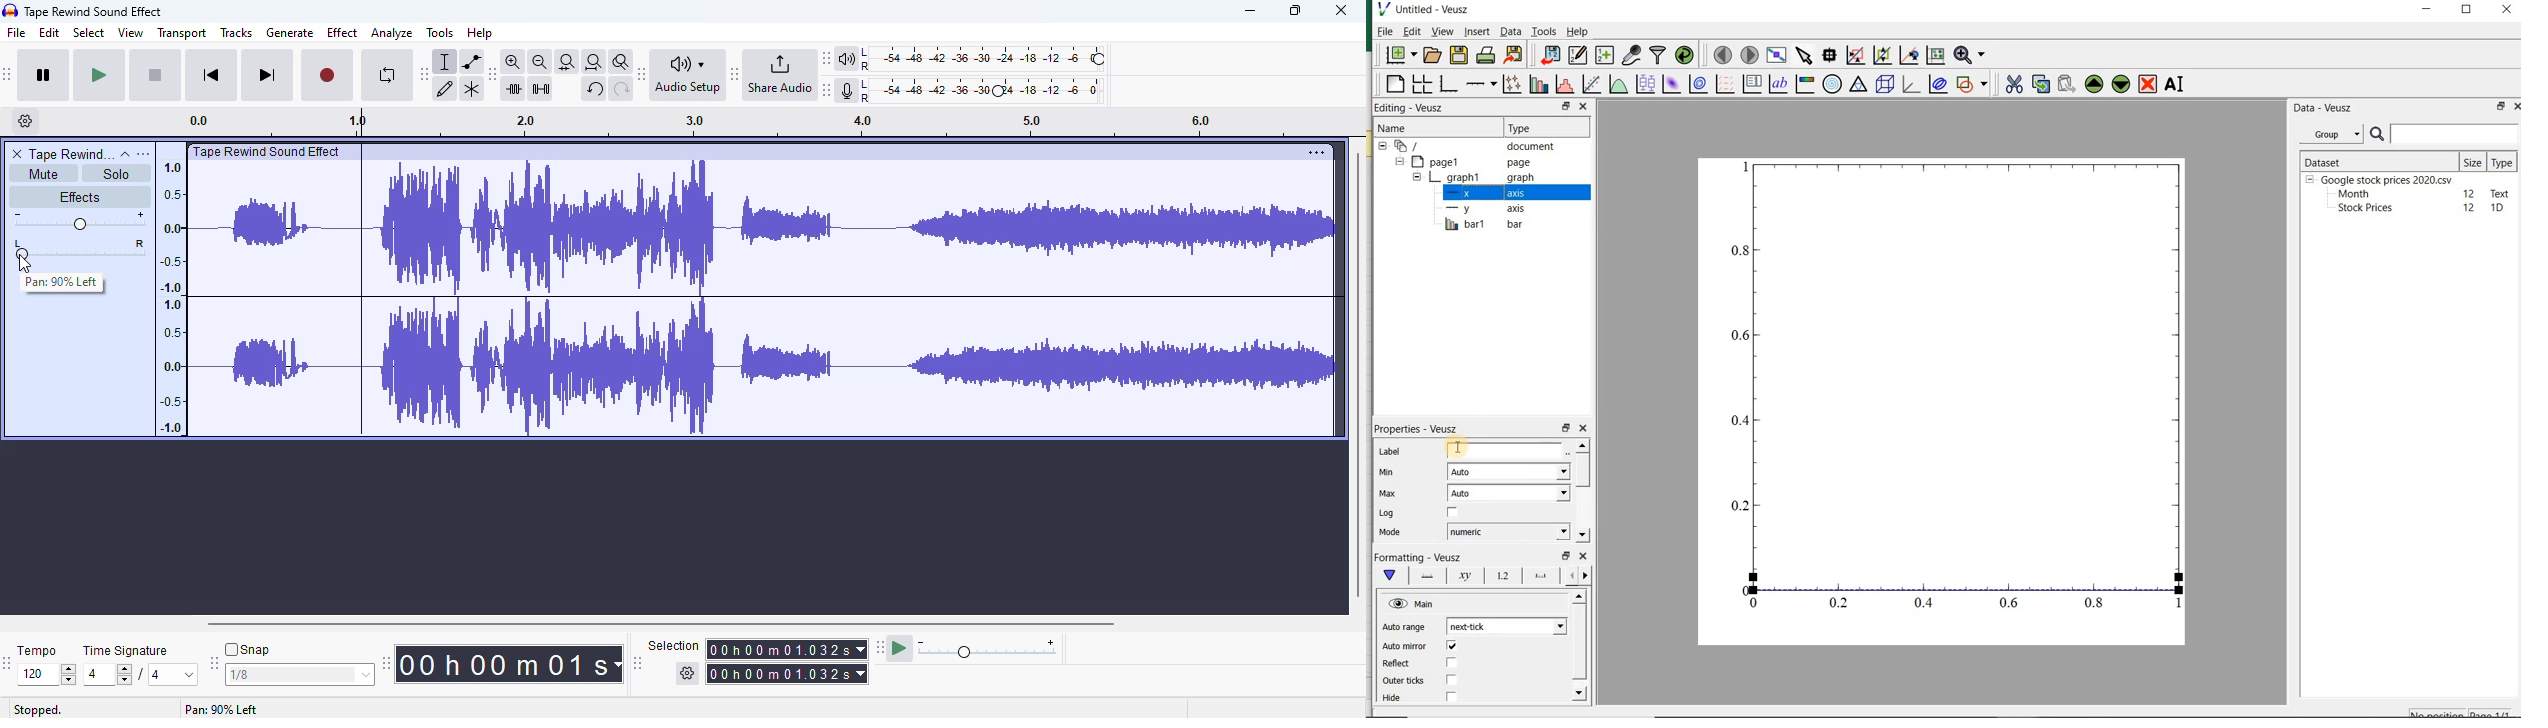 This screenshot has width=2548, height=728. Describe the element at coordinates (1566, 107) in the screenshot. I see `restore` at that location.